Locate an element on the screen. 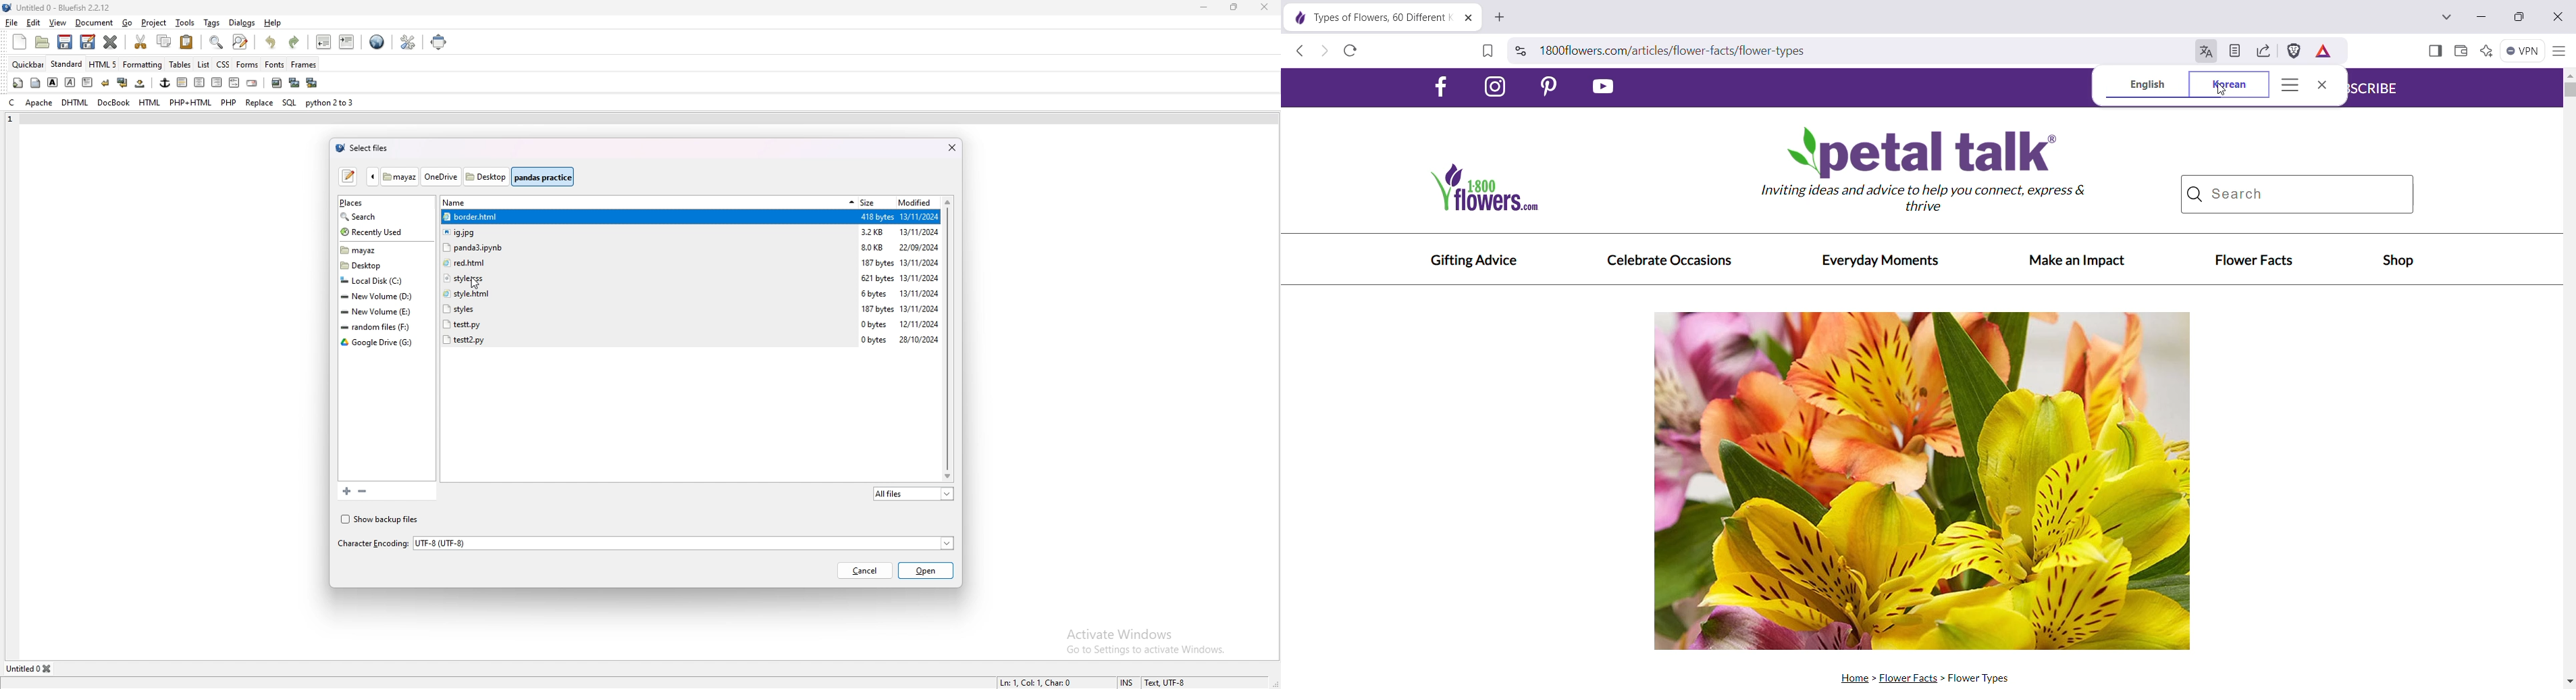 The width and height of the screenshot is (2576, 700). sort is located at coordinates (849, 202).